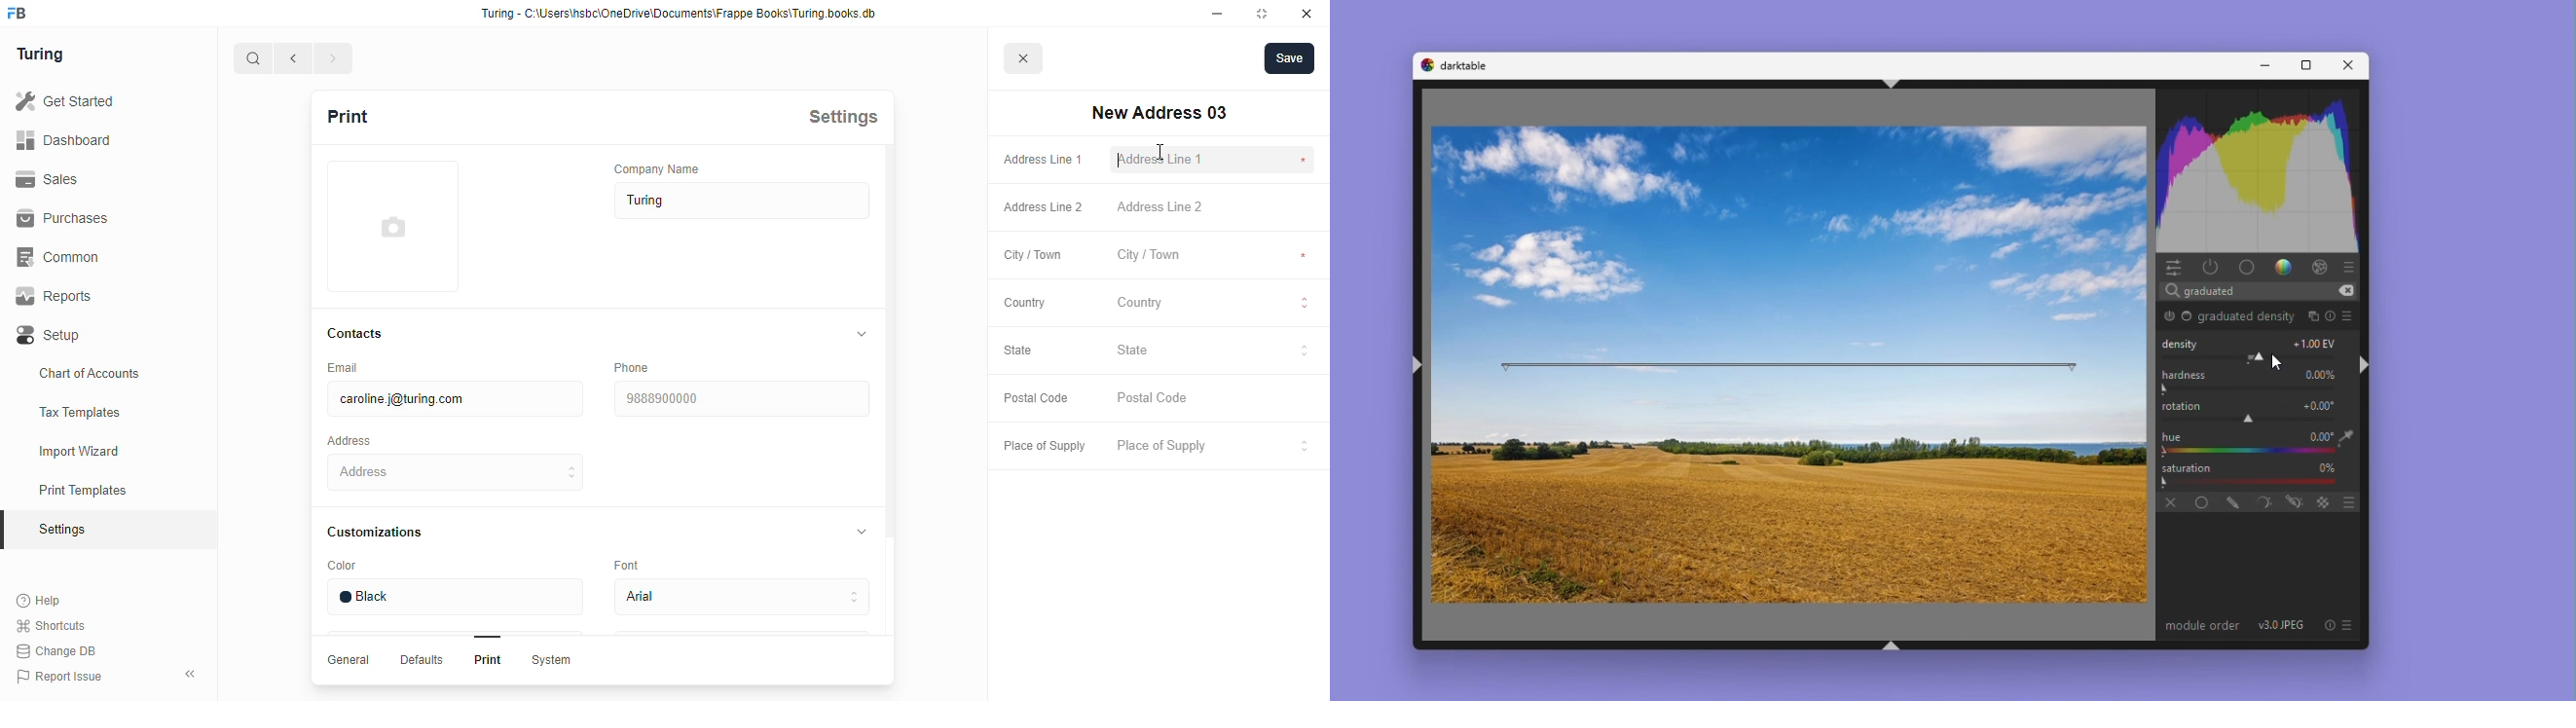 The image size is (2576, 728). I want to click on address, so click(349, 441).